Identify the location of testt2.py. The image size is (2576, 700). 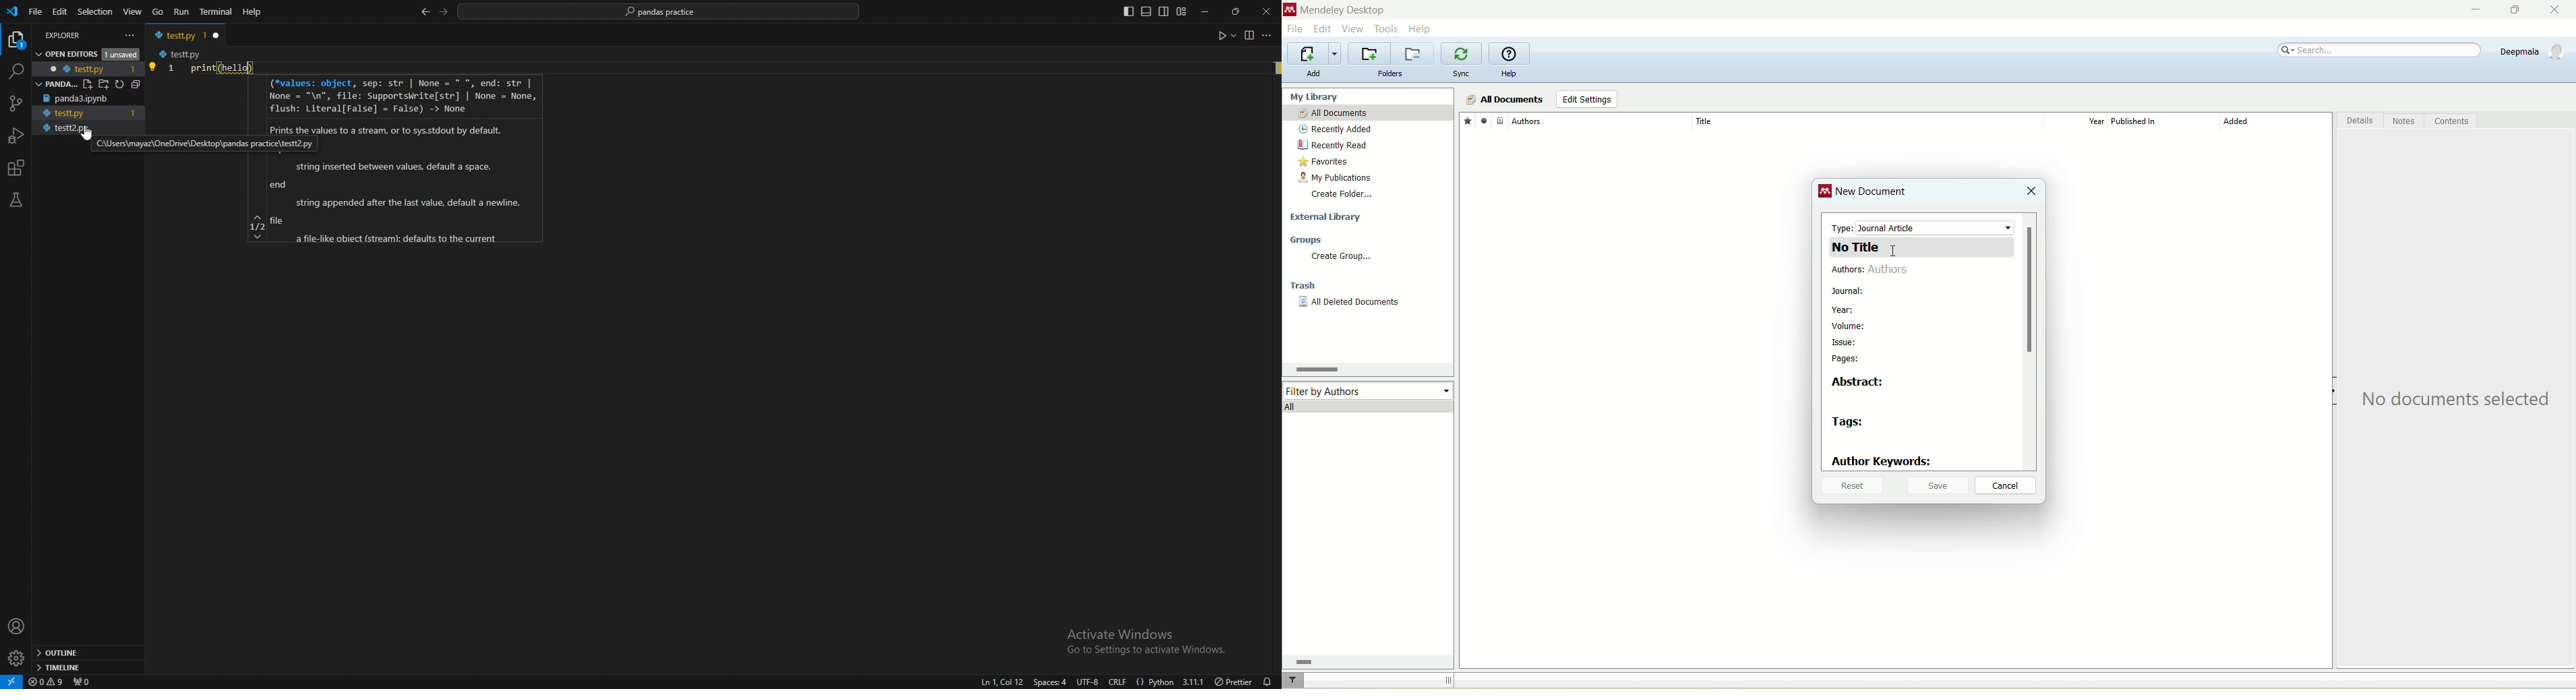
(67, 130).